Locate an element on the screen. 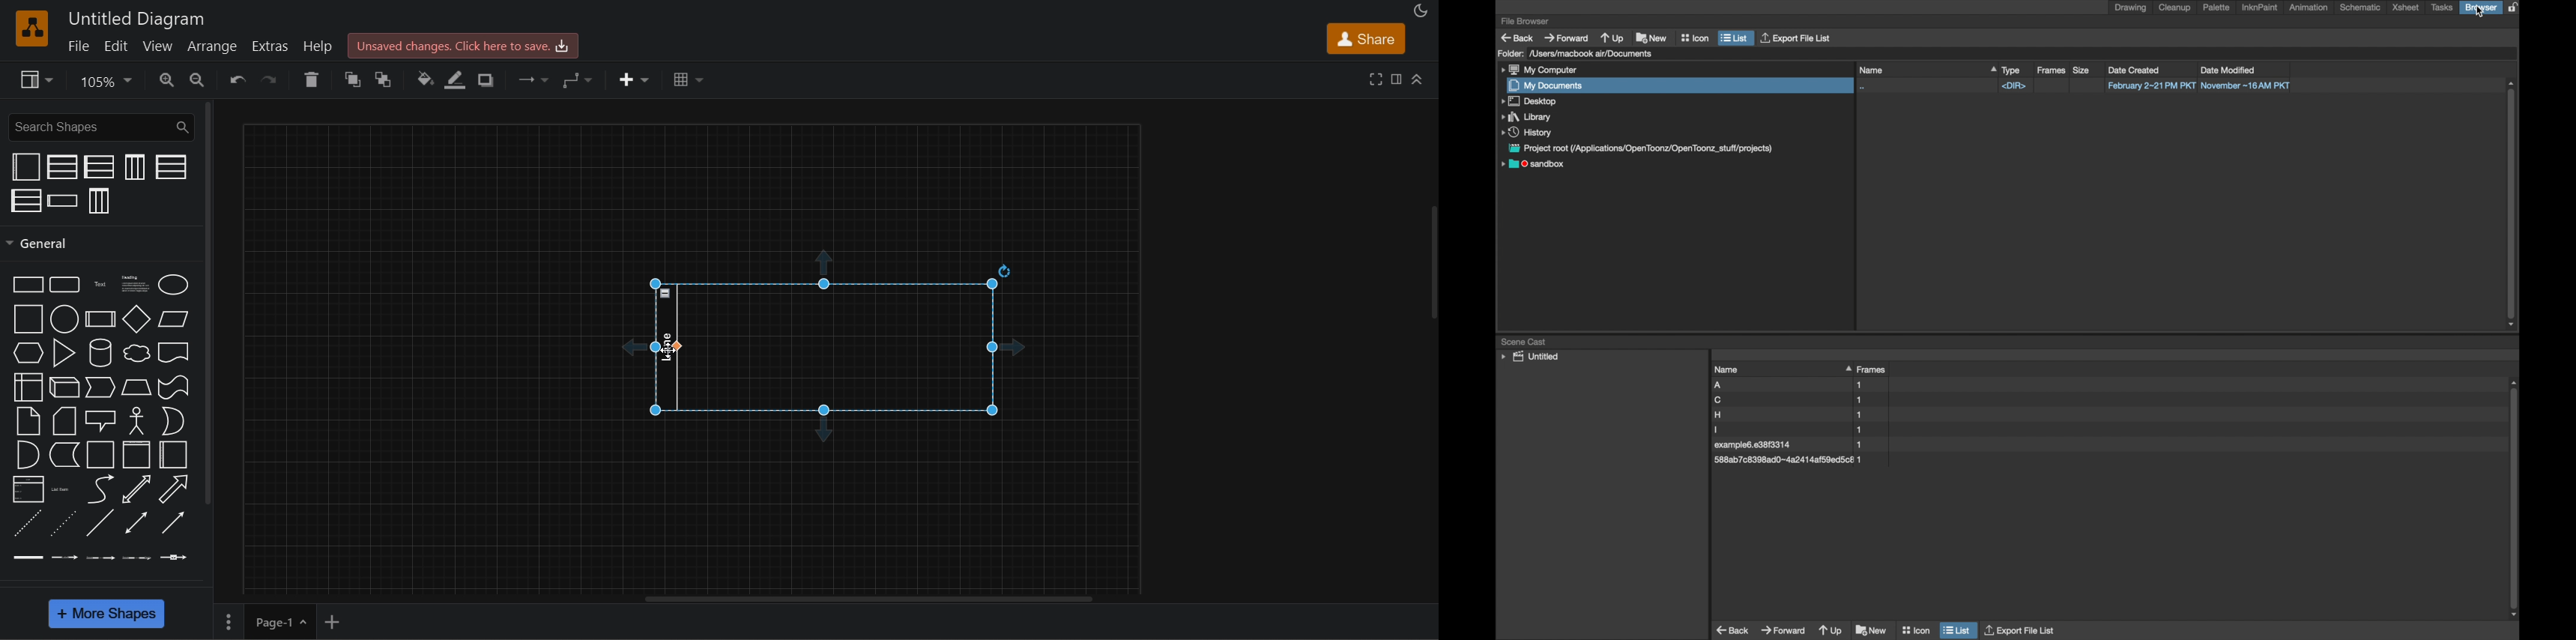 Image resolution: width=2576 pixels, height=644 pixels. unsaved changes. click here to save is located at coordinates (465, 44).